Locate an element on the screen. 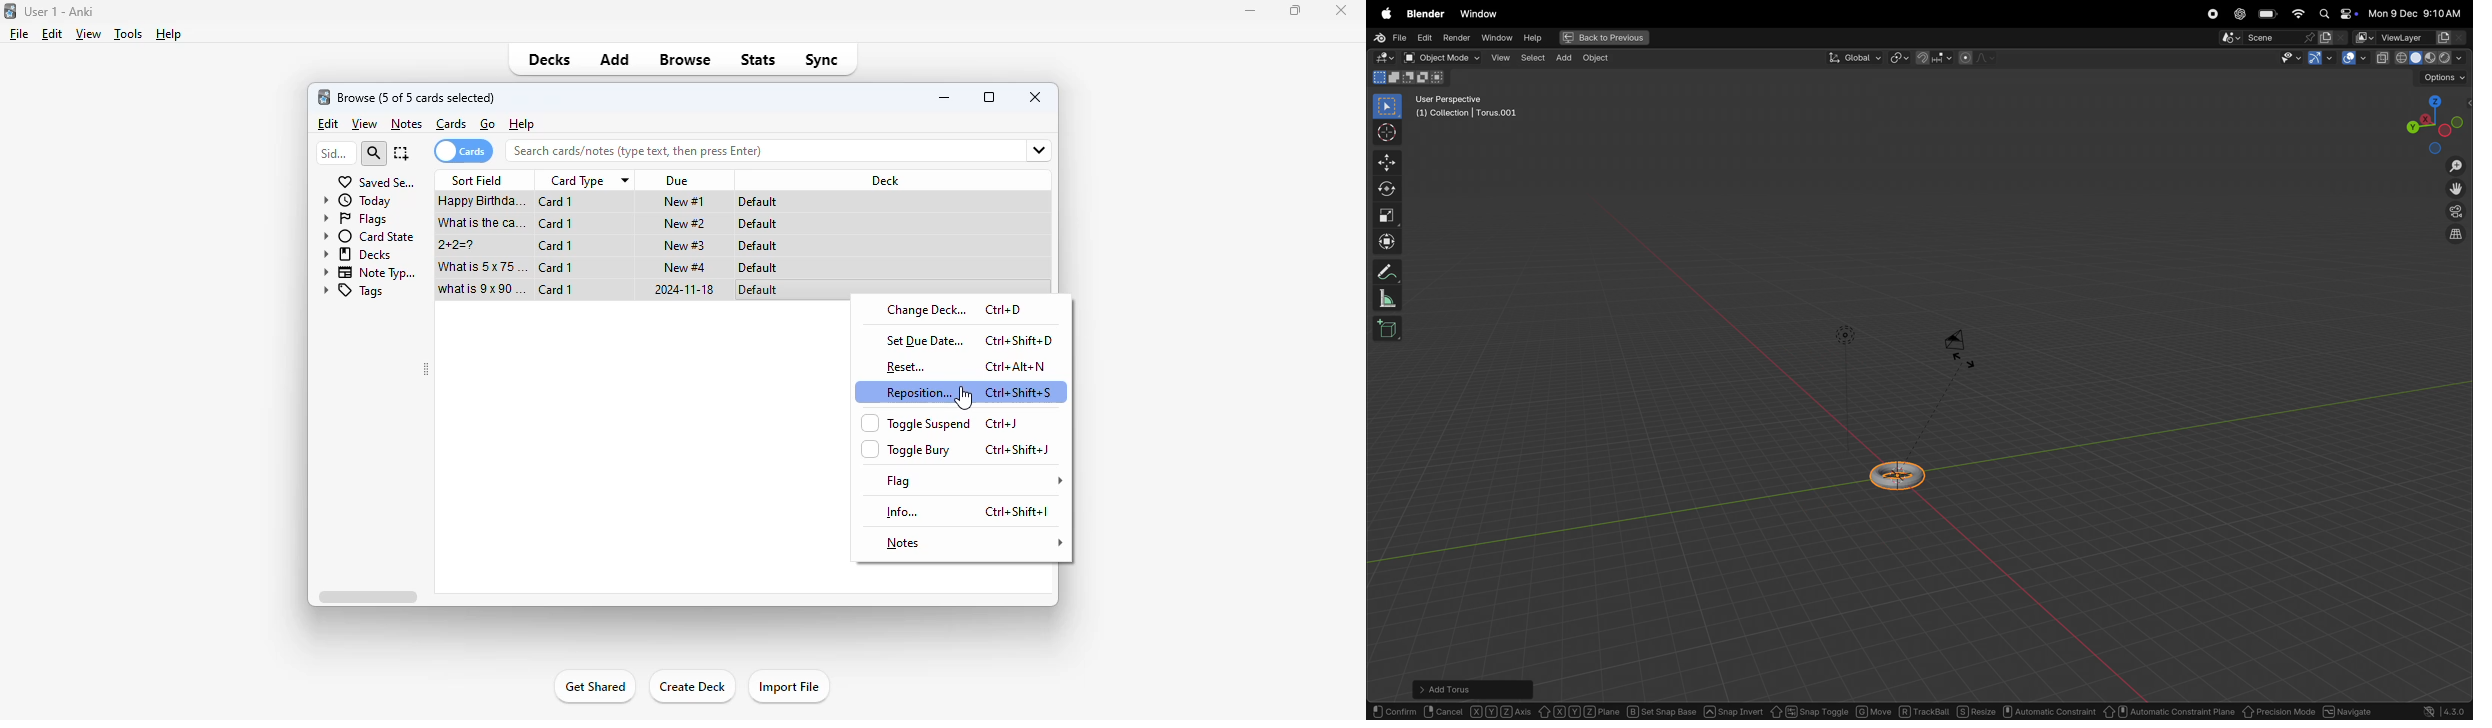  today is located at coordinates (356, 201).